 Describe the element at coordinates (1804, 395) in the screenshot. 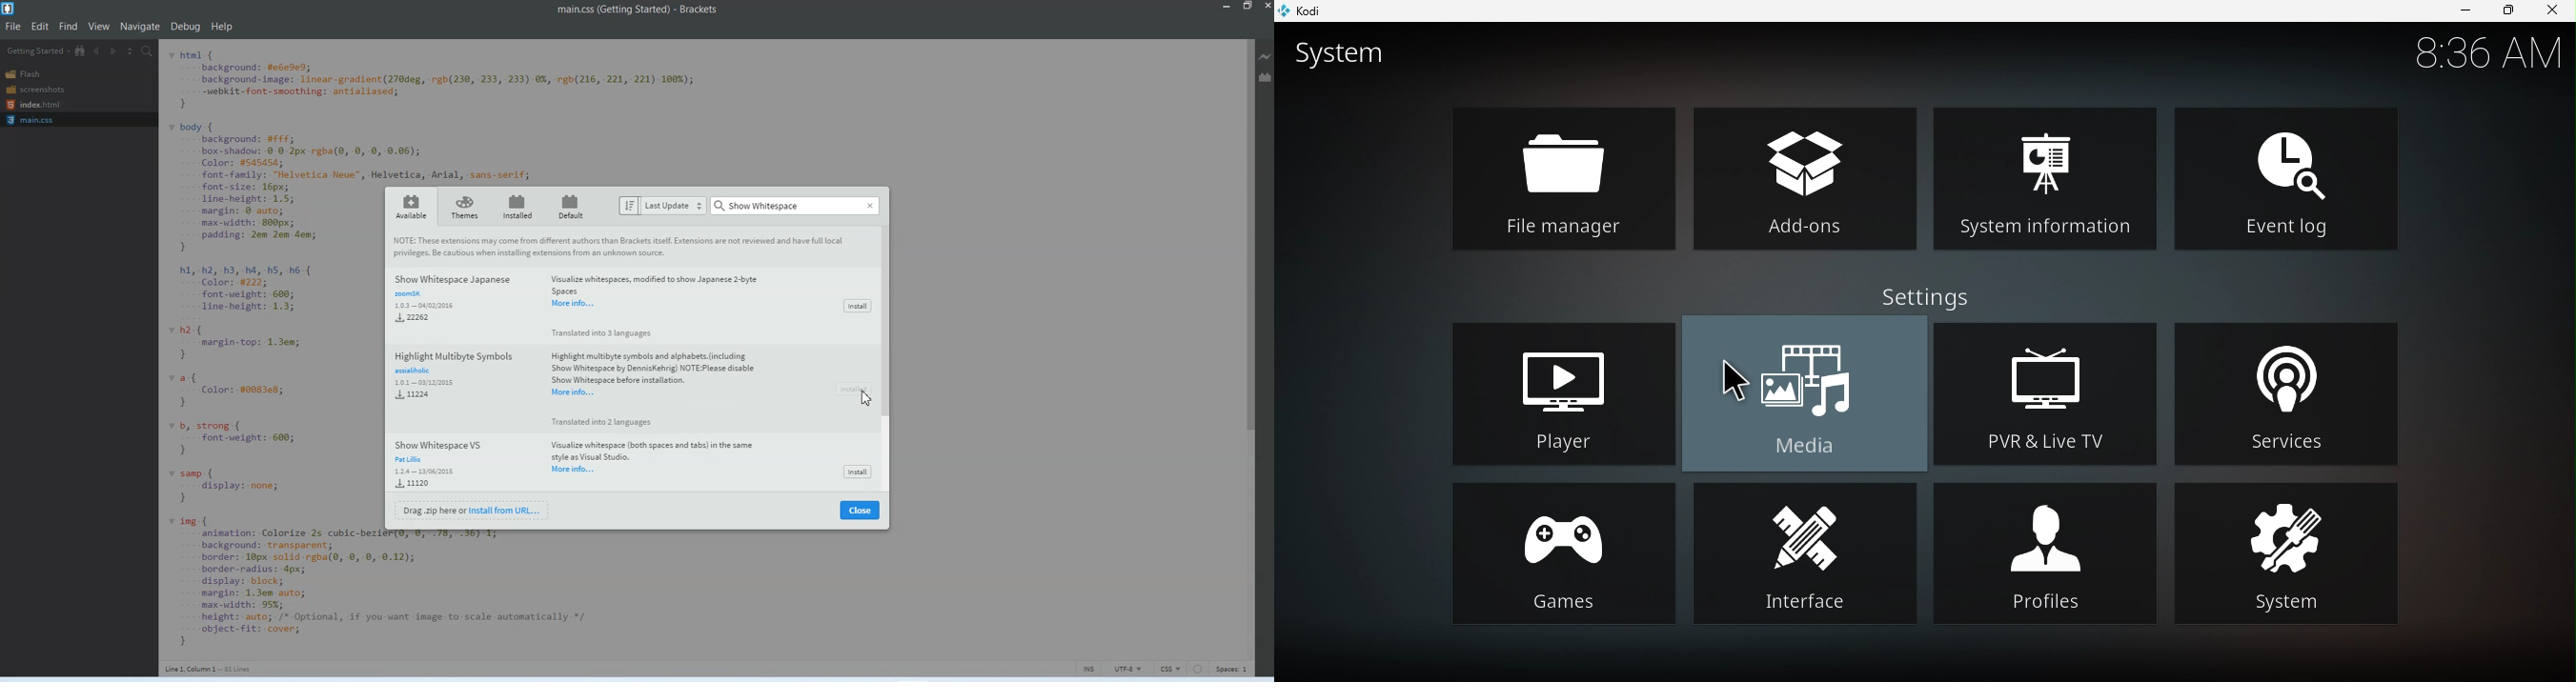

I see `Media` at that location.